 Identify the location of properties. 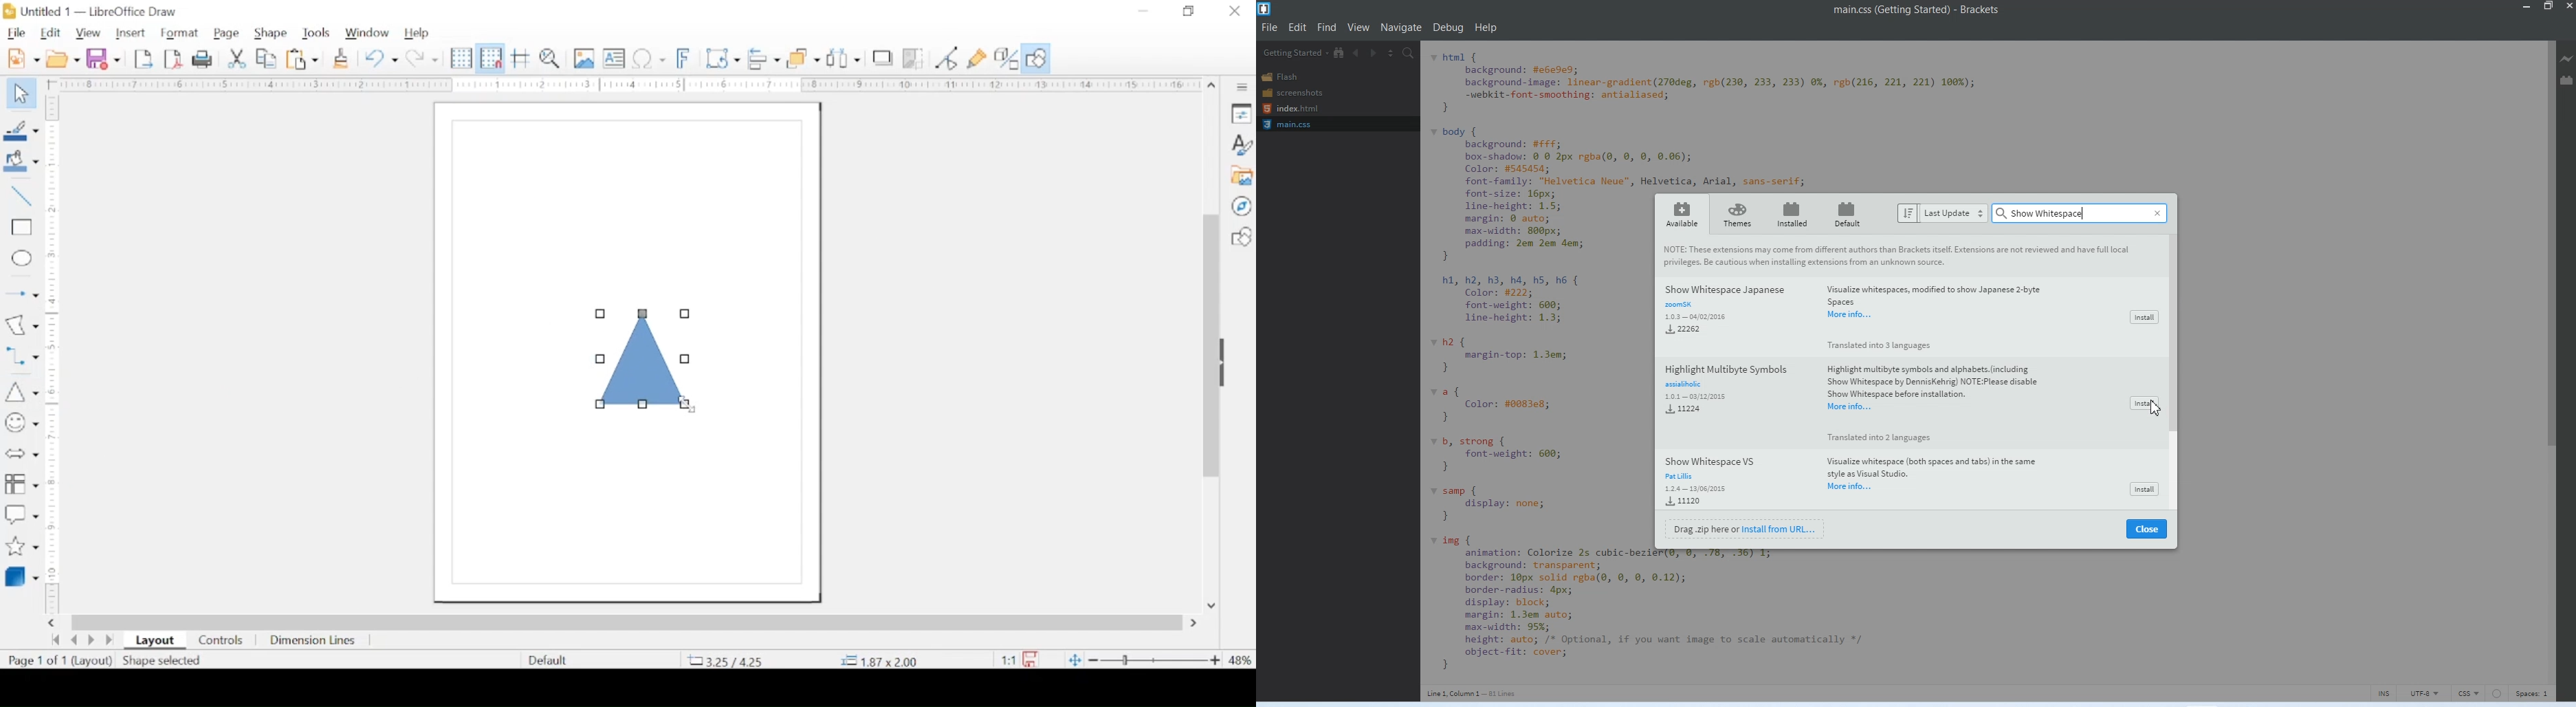
(1242, 113).